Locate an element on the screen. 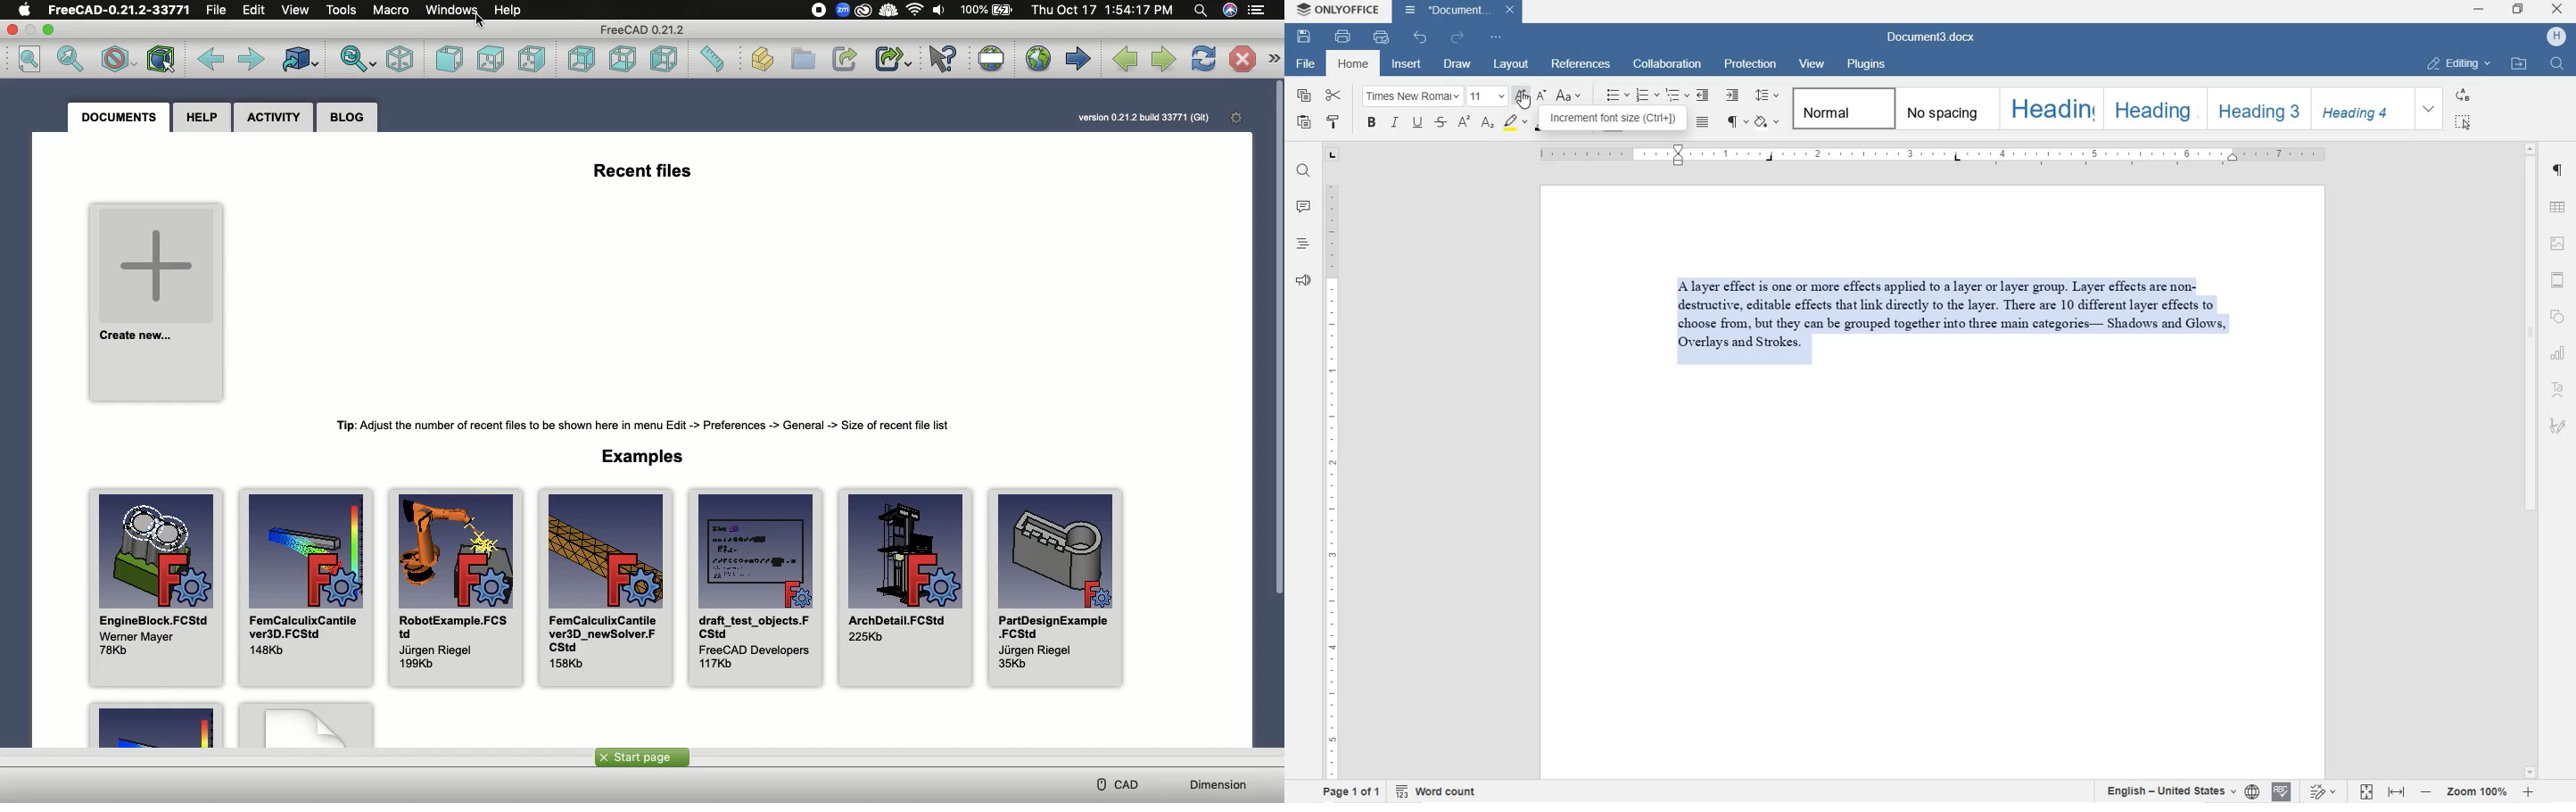 The height and width of the screenshot is (812, 2576). print is located at coordinates (1341, 37).